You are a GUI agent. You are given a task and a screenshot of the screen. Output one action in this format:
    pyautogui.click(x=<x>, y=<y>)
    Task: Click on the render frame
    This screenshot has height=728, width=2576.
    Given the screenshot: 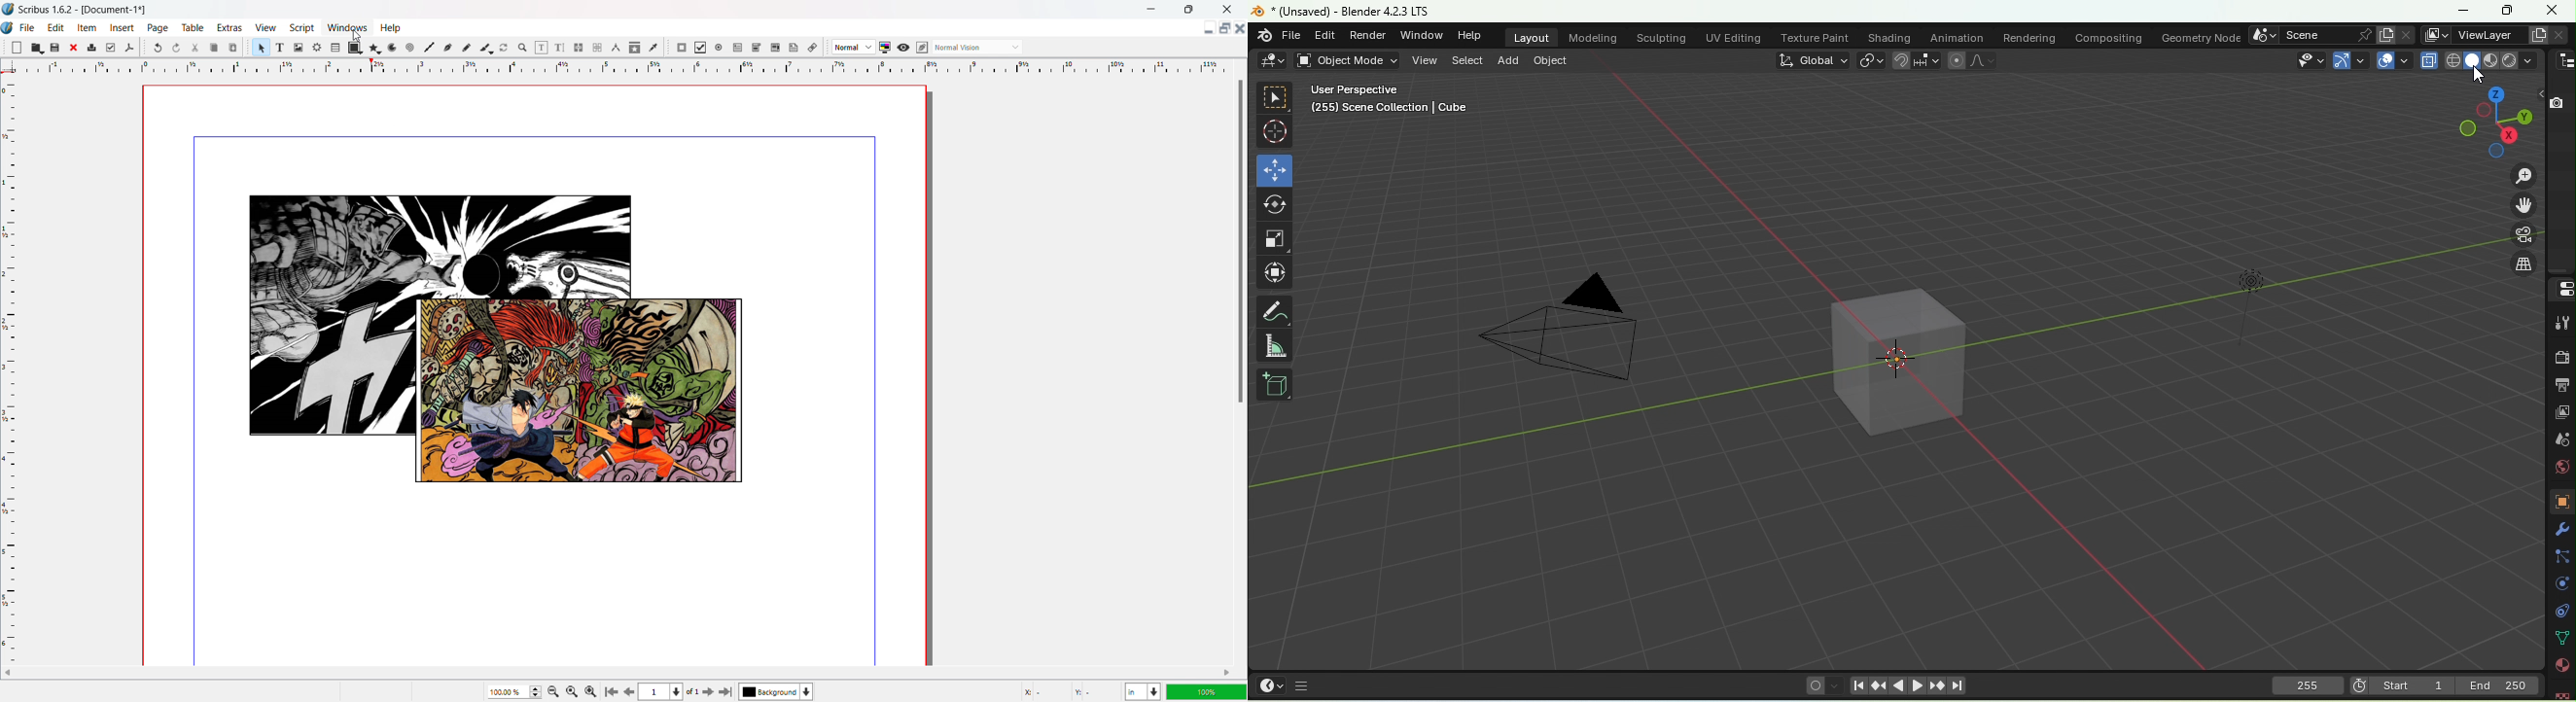 What is the action you would take?
    pyautogui.click(x=317, y=47)
    